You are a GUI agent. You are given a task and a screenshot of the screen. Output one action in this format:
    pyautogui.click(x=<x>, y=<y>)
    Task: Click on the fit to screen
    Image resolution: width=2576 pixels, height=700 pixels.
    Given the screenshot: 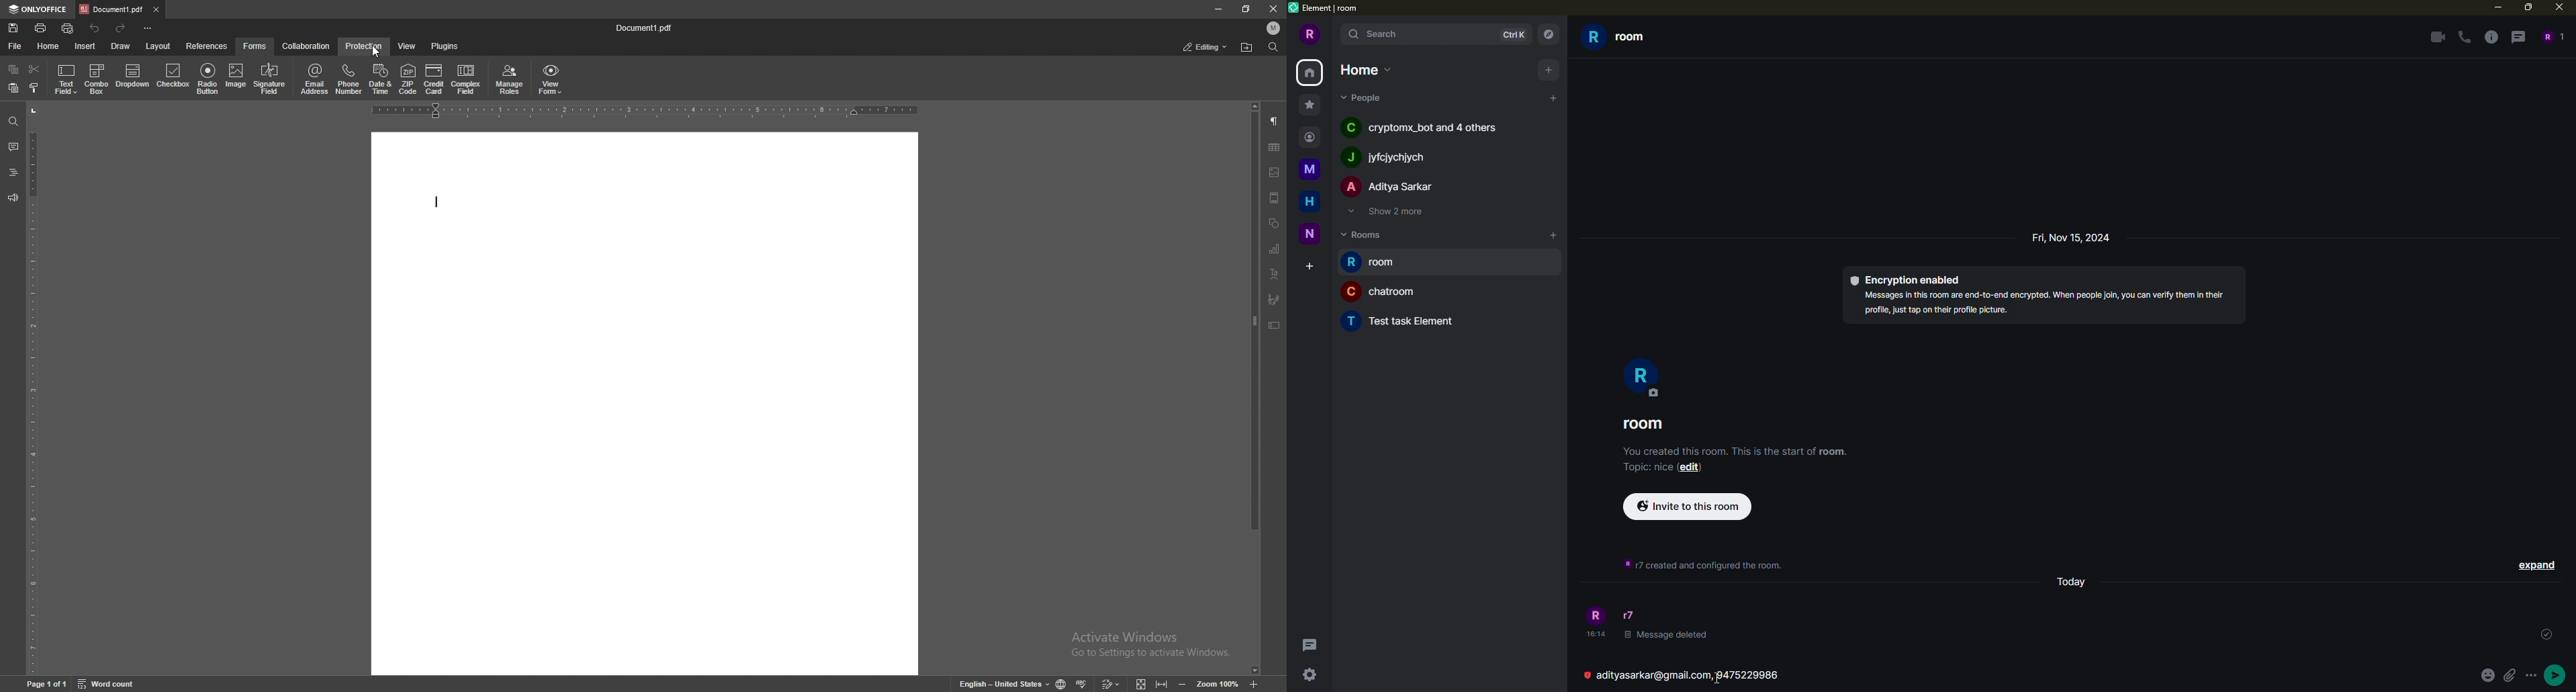 What is the action you would take?
    pyautogui.click(x=1141, y=683)
    